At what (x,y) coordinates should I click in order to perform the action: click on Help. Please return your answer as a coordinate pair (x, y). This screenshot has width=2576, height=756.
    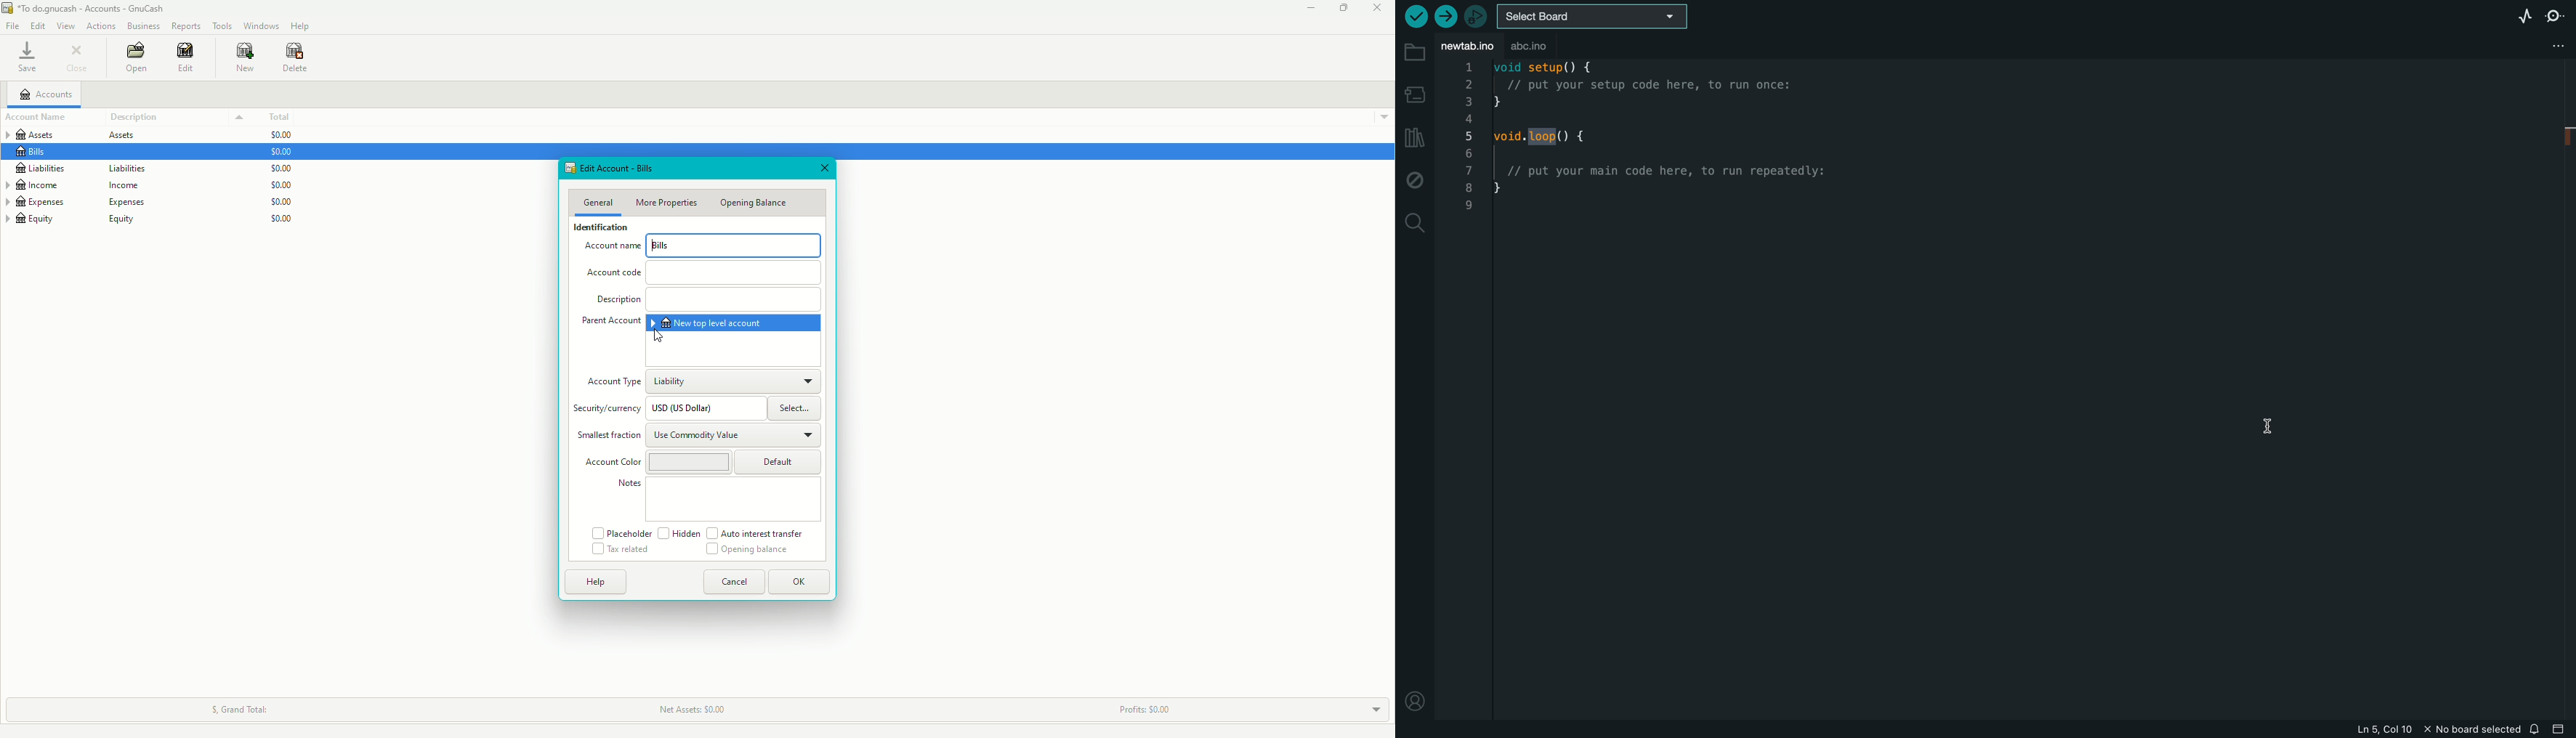
    Looking at the image, I should click on (301, 27).